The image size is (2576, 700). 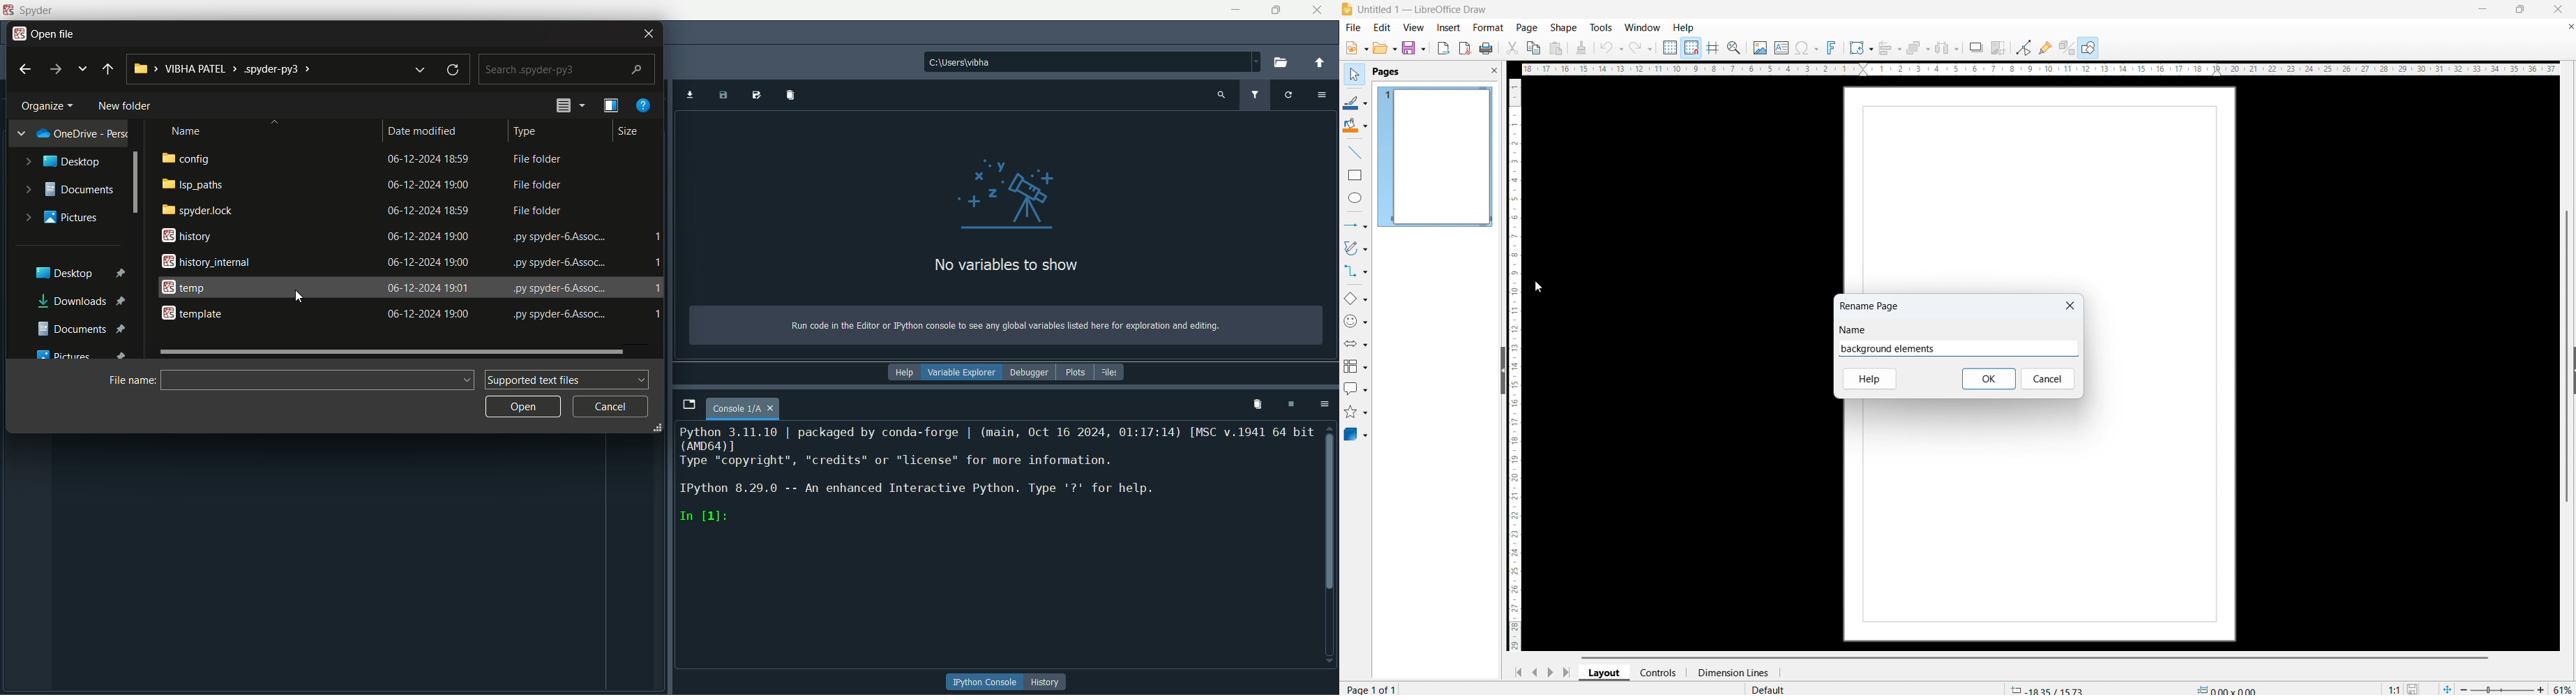 I want to click on toggle extrusion, so click(x=2067, y=47).